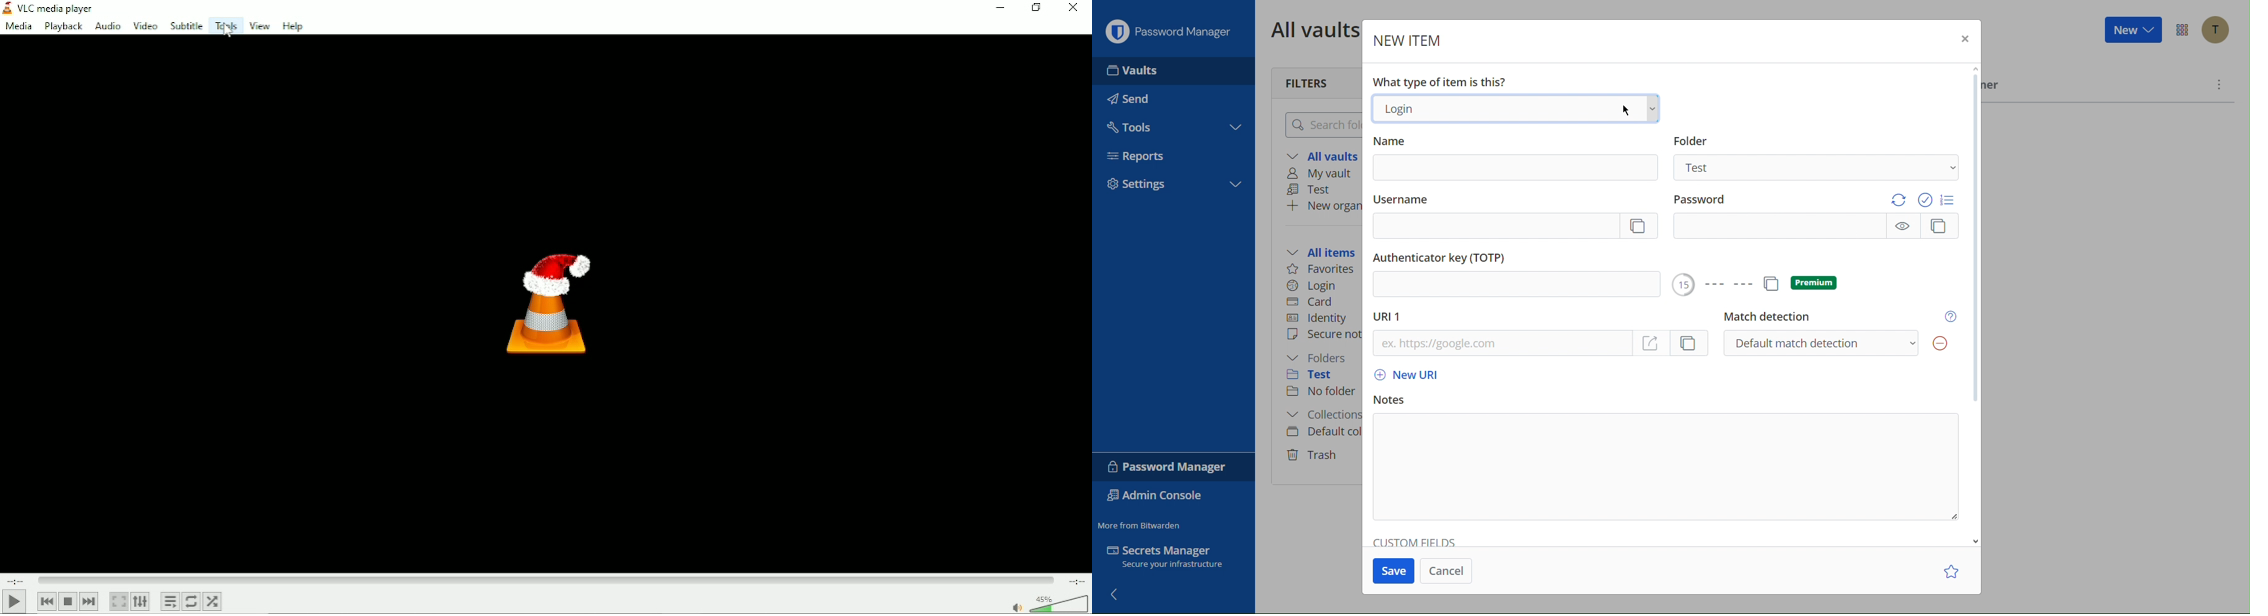  I want to click on All vaults, so click(1312, 29).